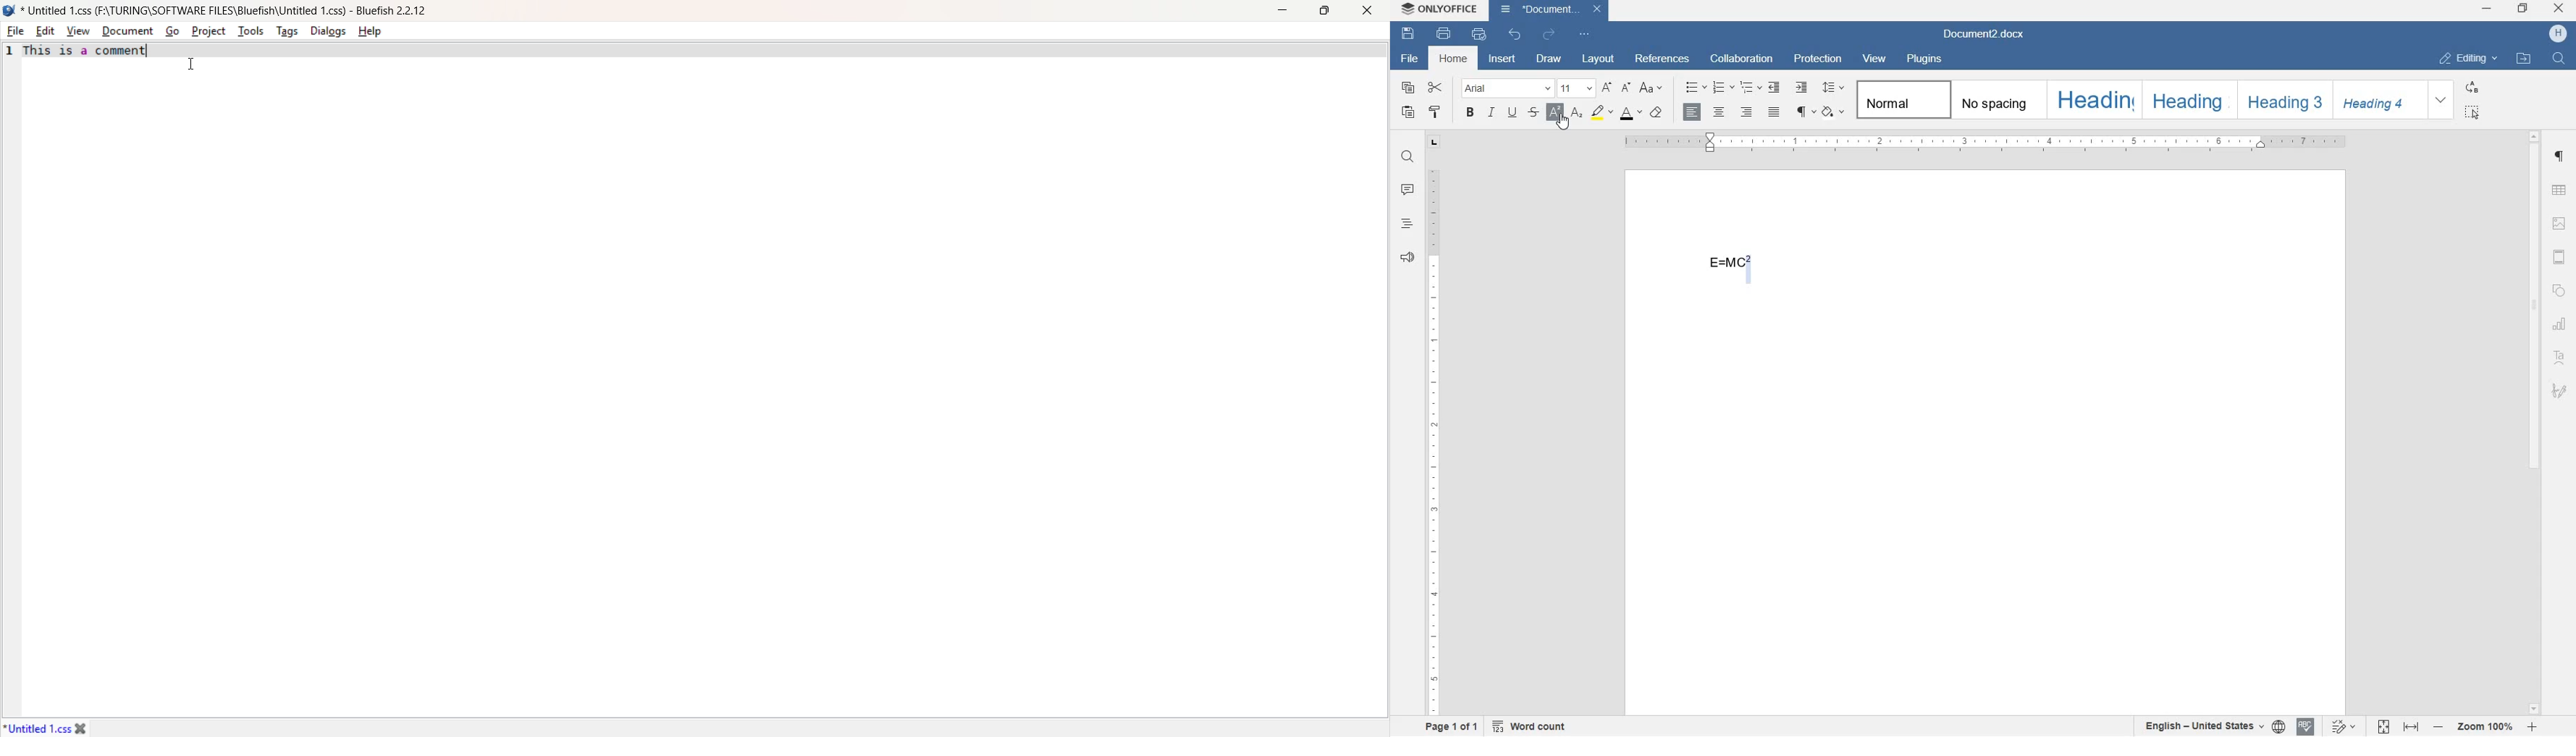  I want to click on header & footer, so click(2561, 257).